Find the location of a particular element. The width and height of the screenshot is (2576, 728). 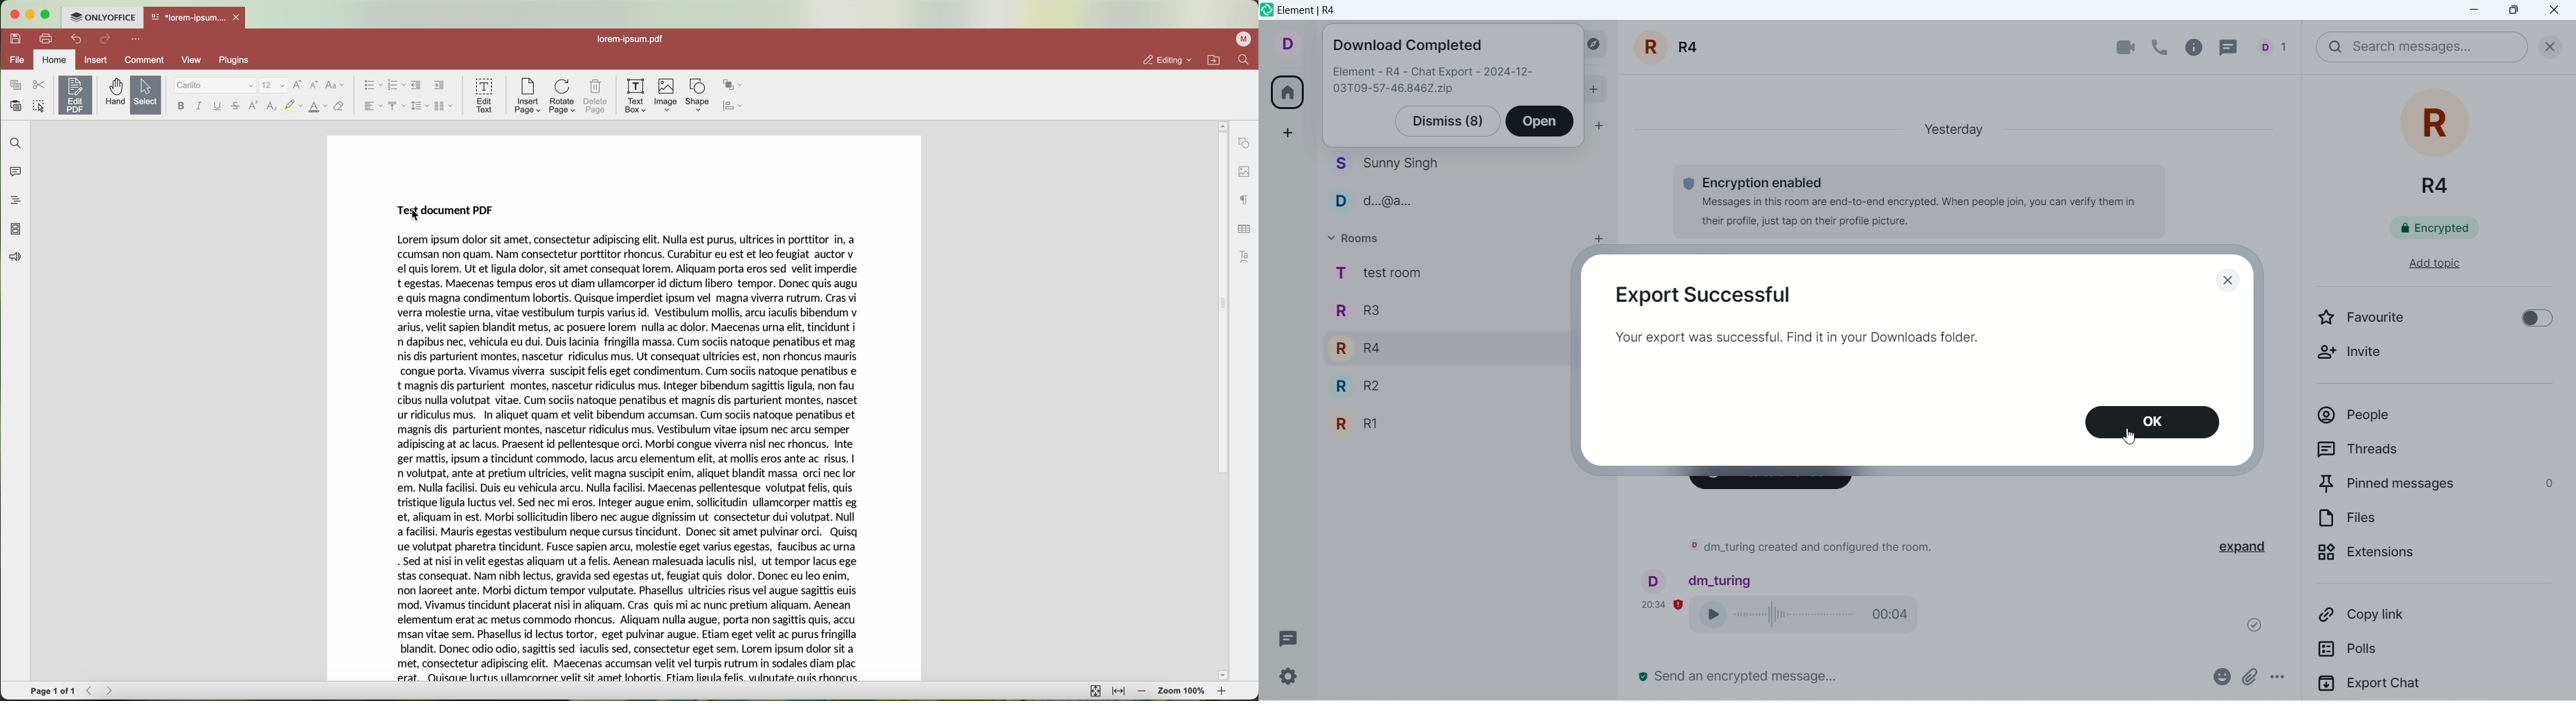

Backward is located at coordinates (91, 691).